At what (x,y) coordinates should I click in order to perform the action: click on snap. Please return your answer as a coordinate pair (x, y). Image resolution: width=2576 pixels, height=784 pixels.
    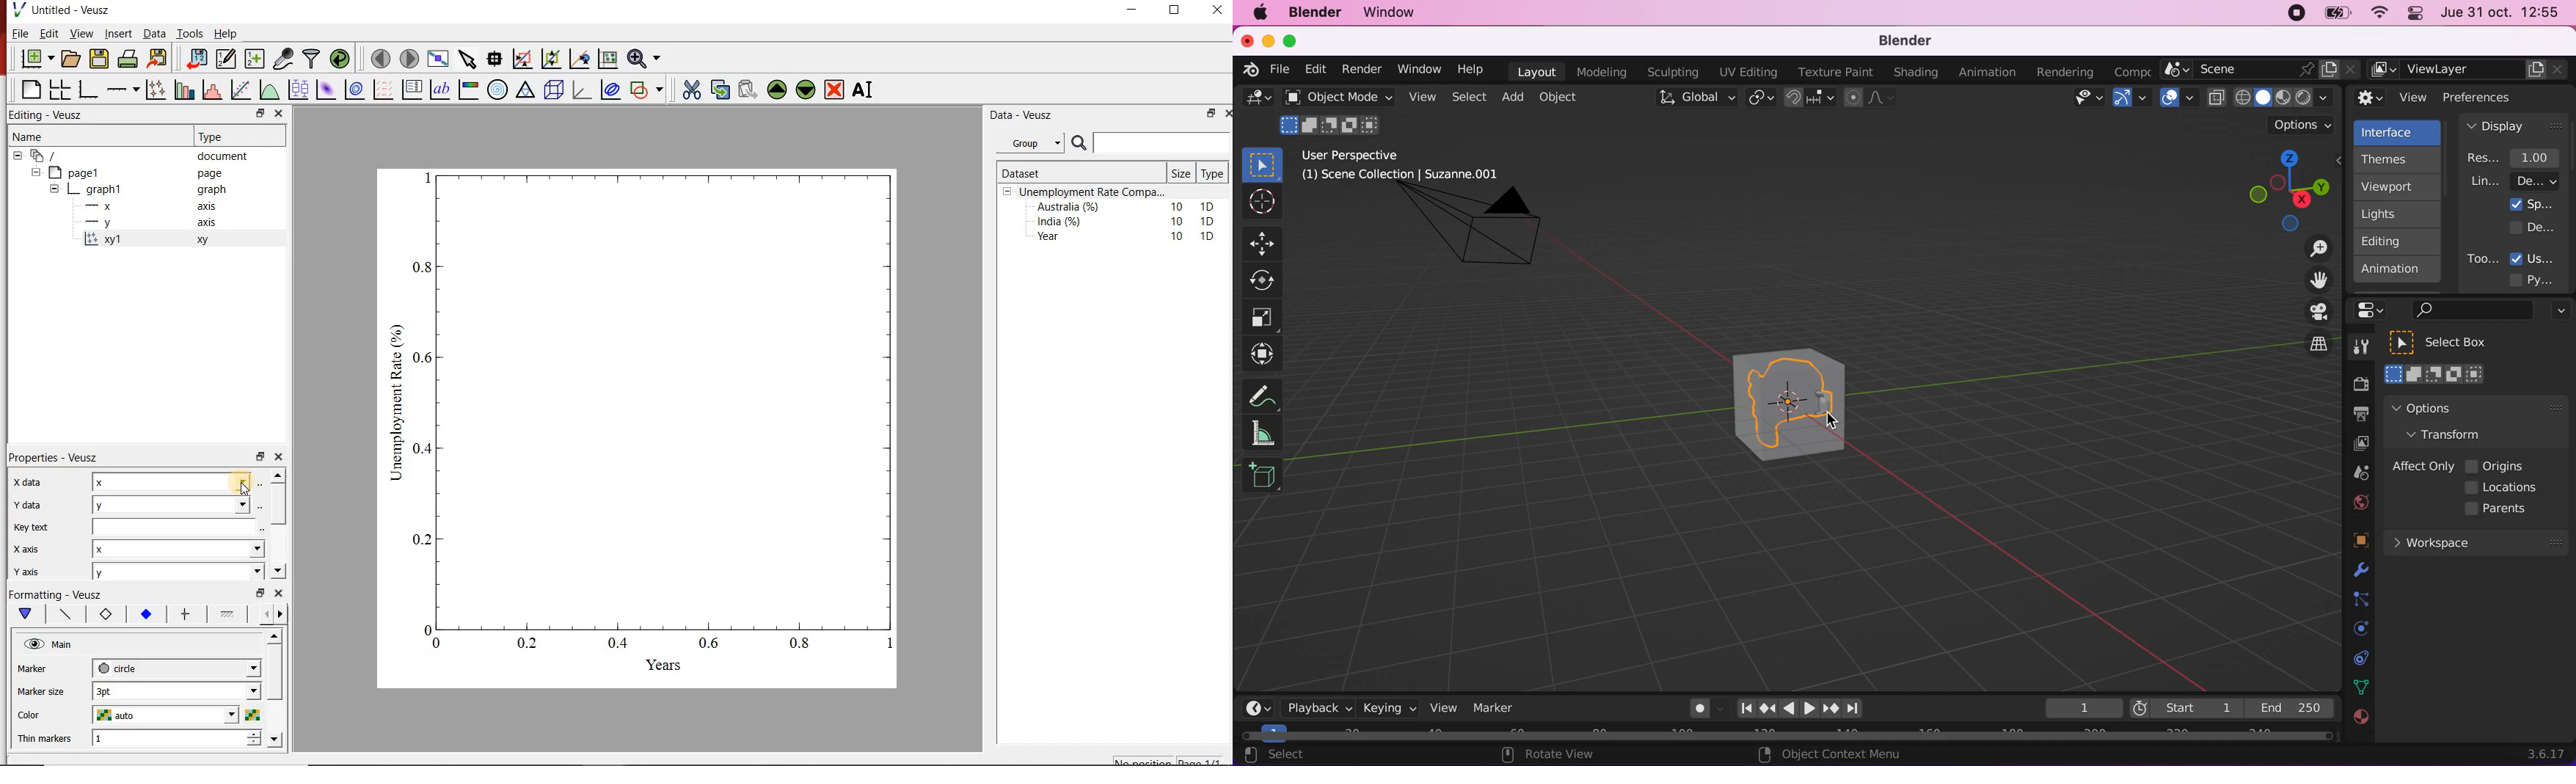
    Looking at the image, I should click on (1812, 98).